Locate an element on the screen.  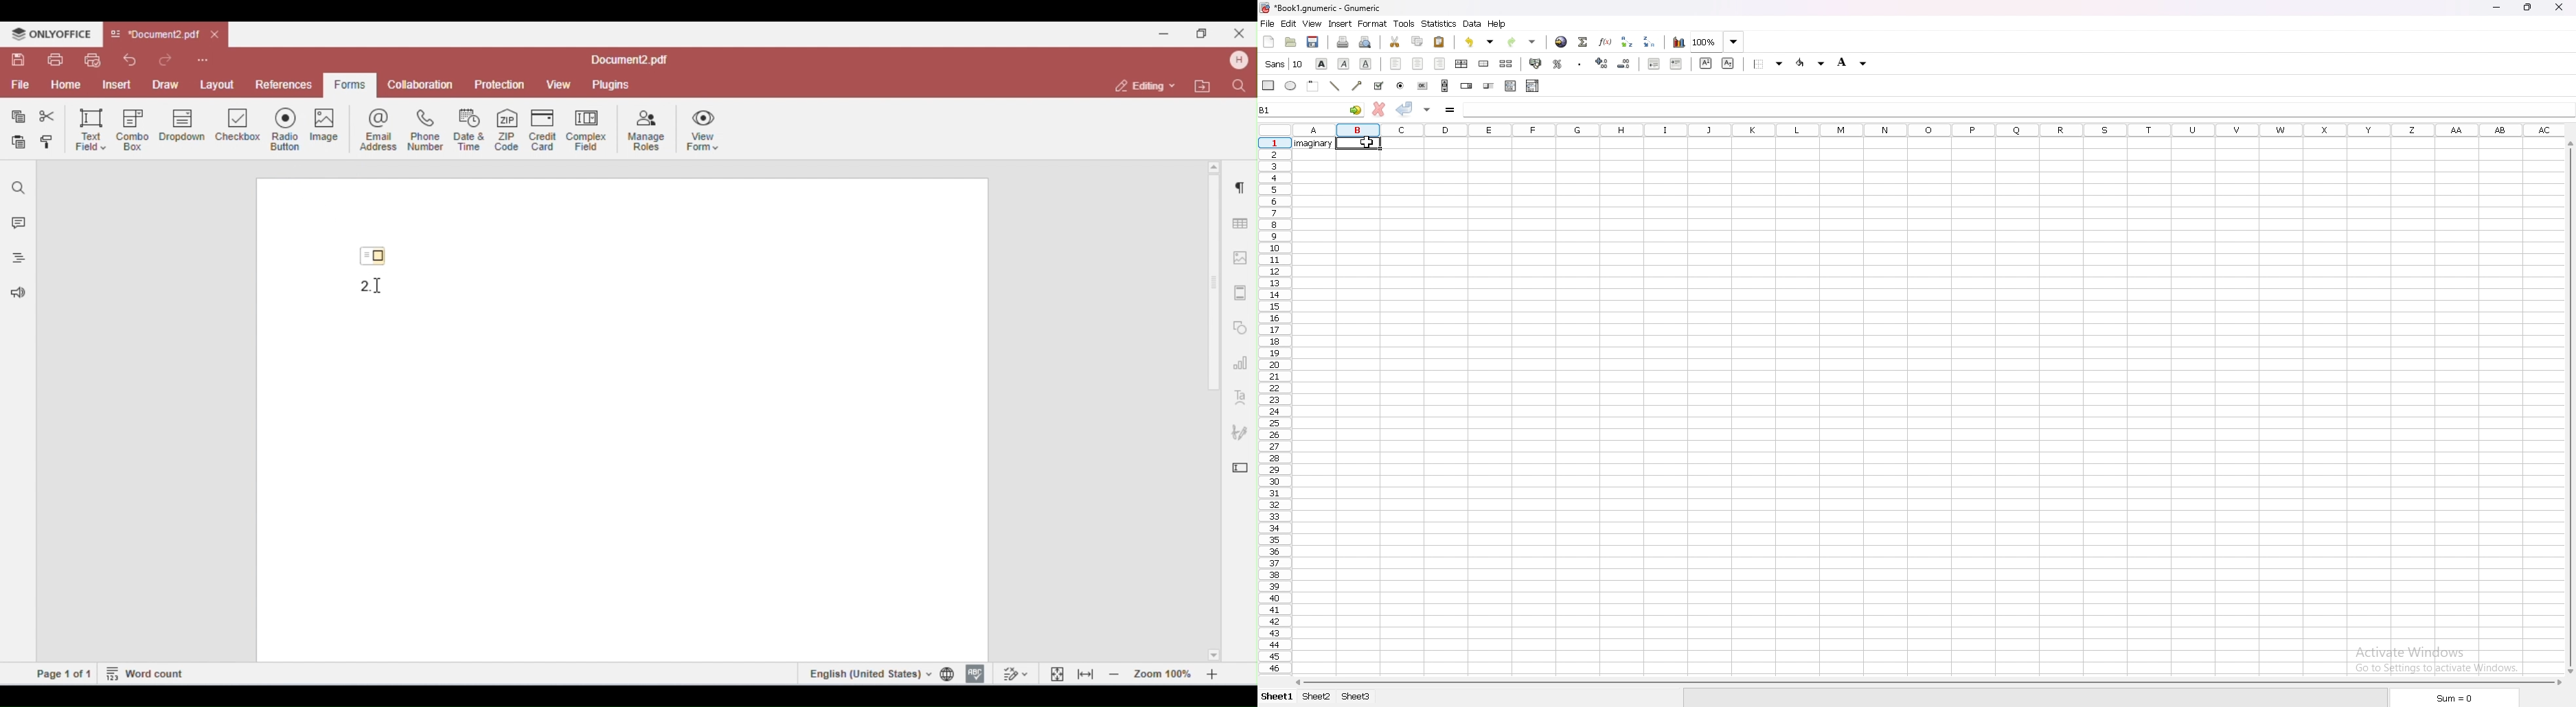
selected cell is located at coordinates (1360, 144).